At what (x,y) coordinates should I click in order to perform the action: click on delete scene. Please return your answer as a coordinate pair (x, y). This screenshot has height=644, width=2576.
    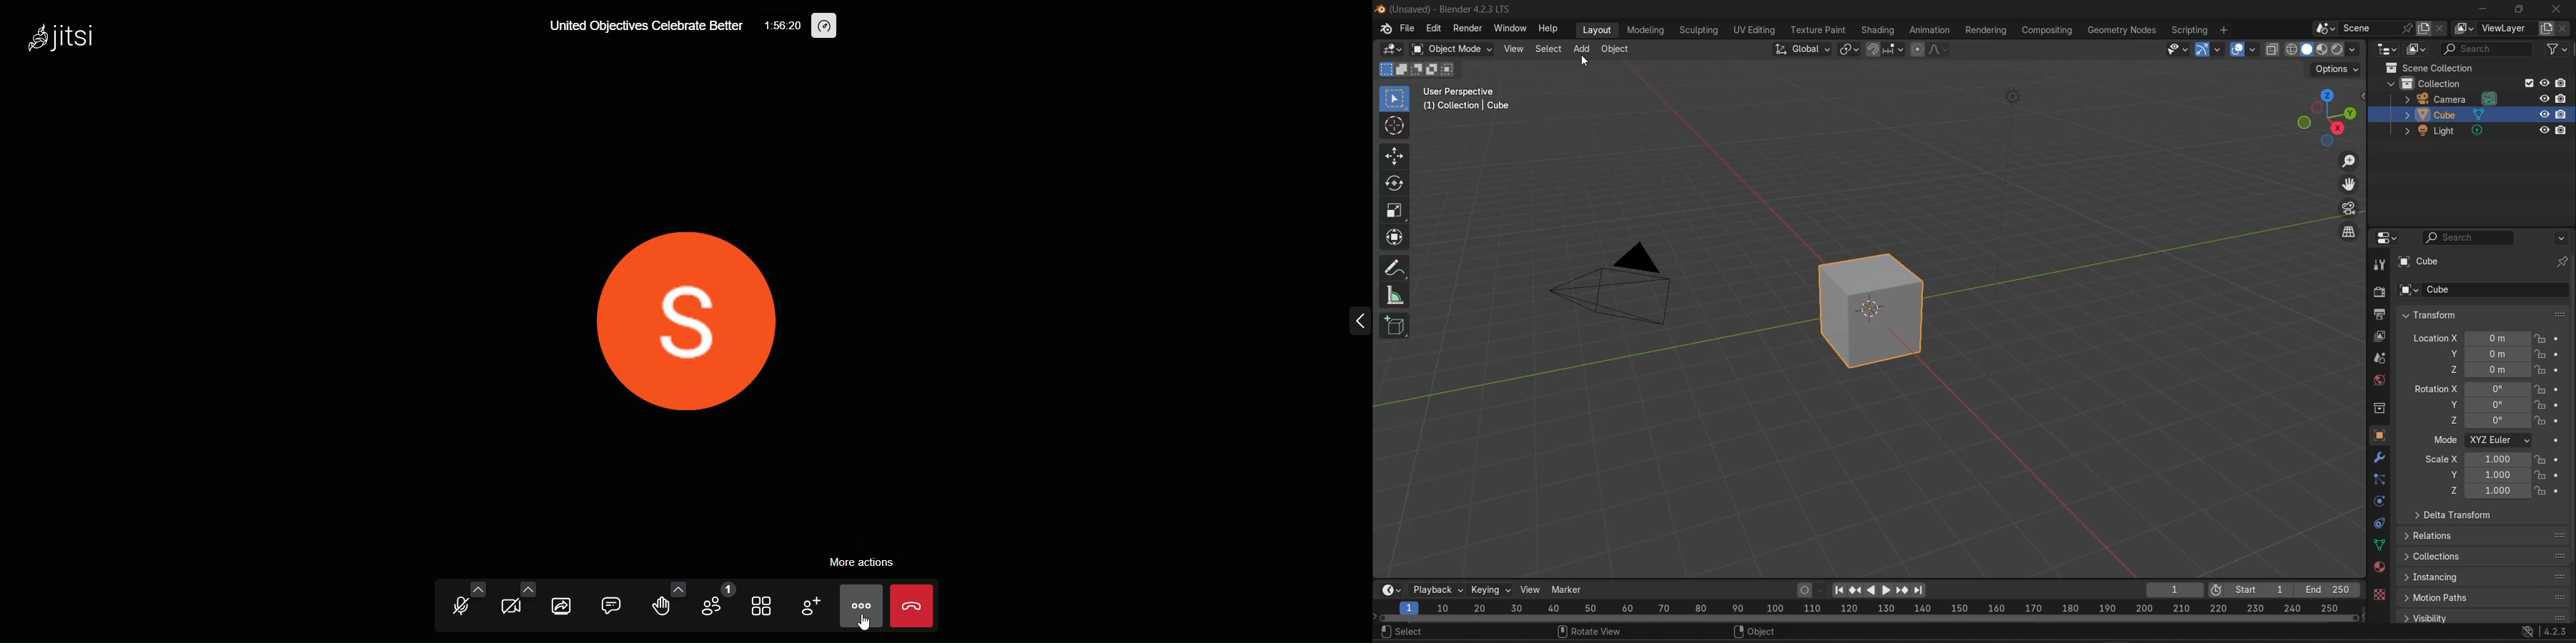
    Looking at the image, I should click on (2439, 28).